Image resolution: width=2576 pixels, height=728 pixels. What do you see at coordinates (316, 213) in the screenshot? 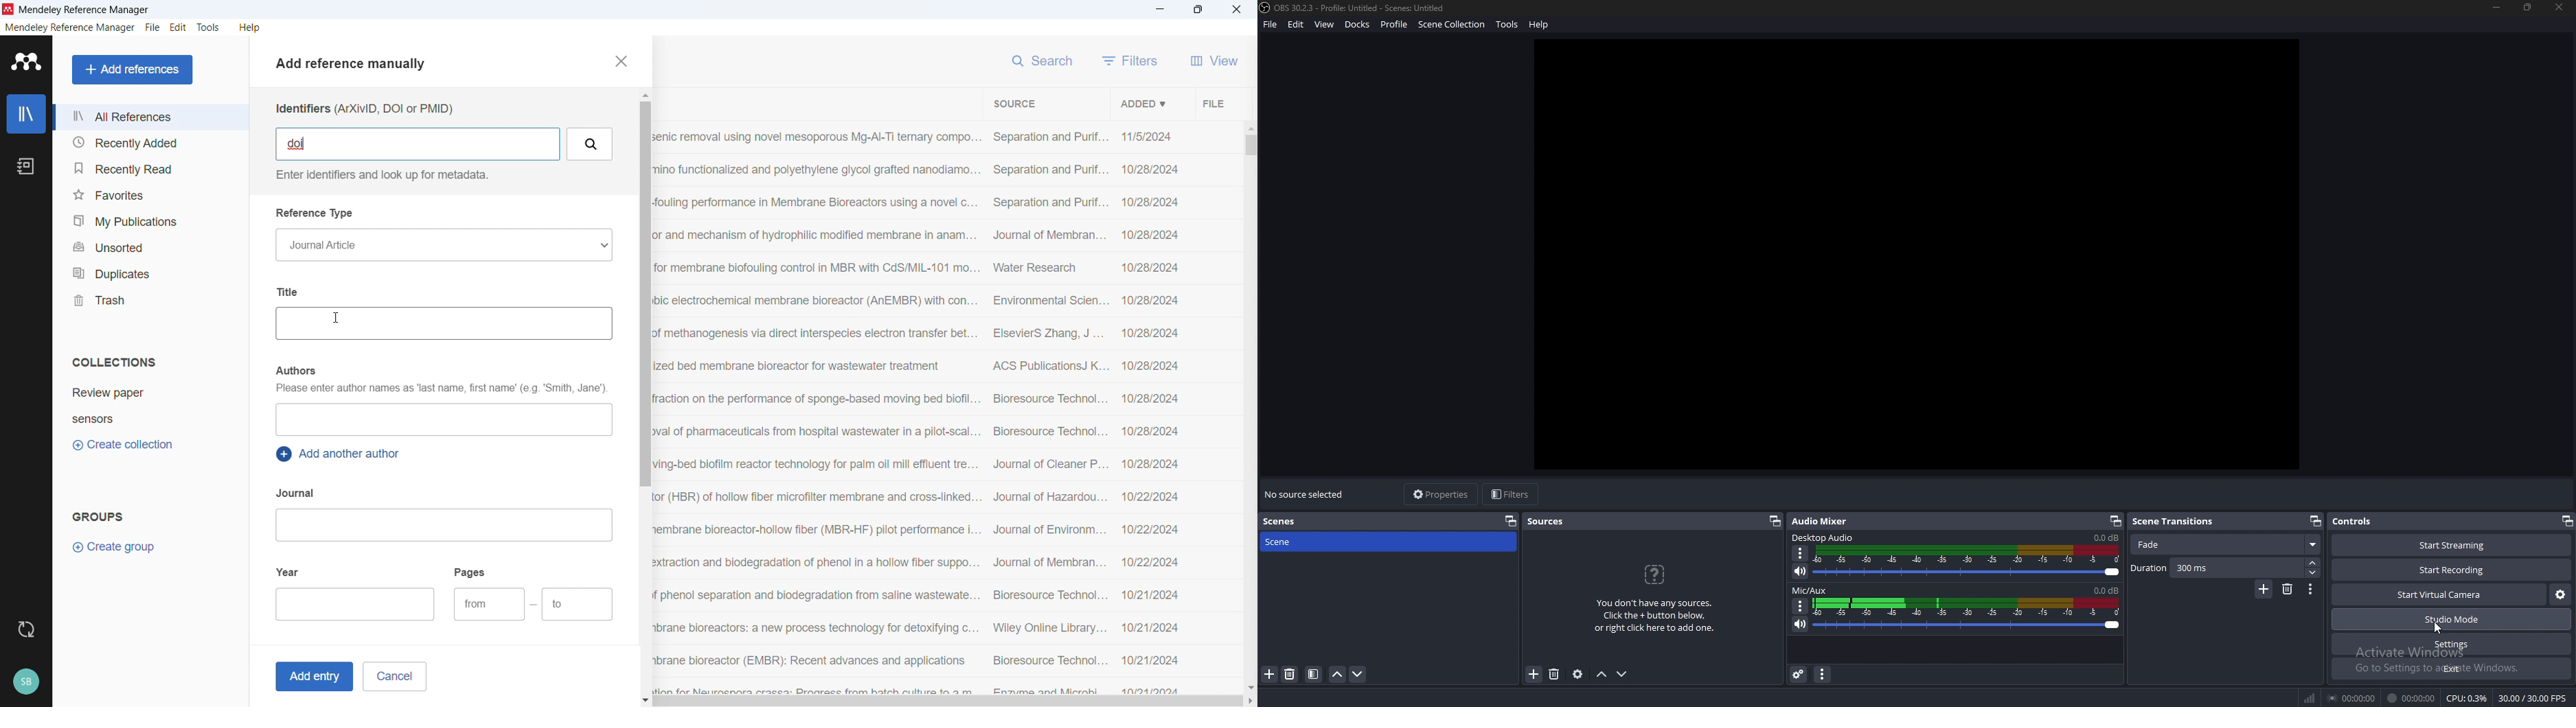
I see `Reference type` at bounding box center [316, 213].